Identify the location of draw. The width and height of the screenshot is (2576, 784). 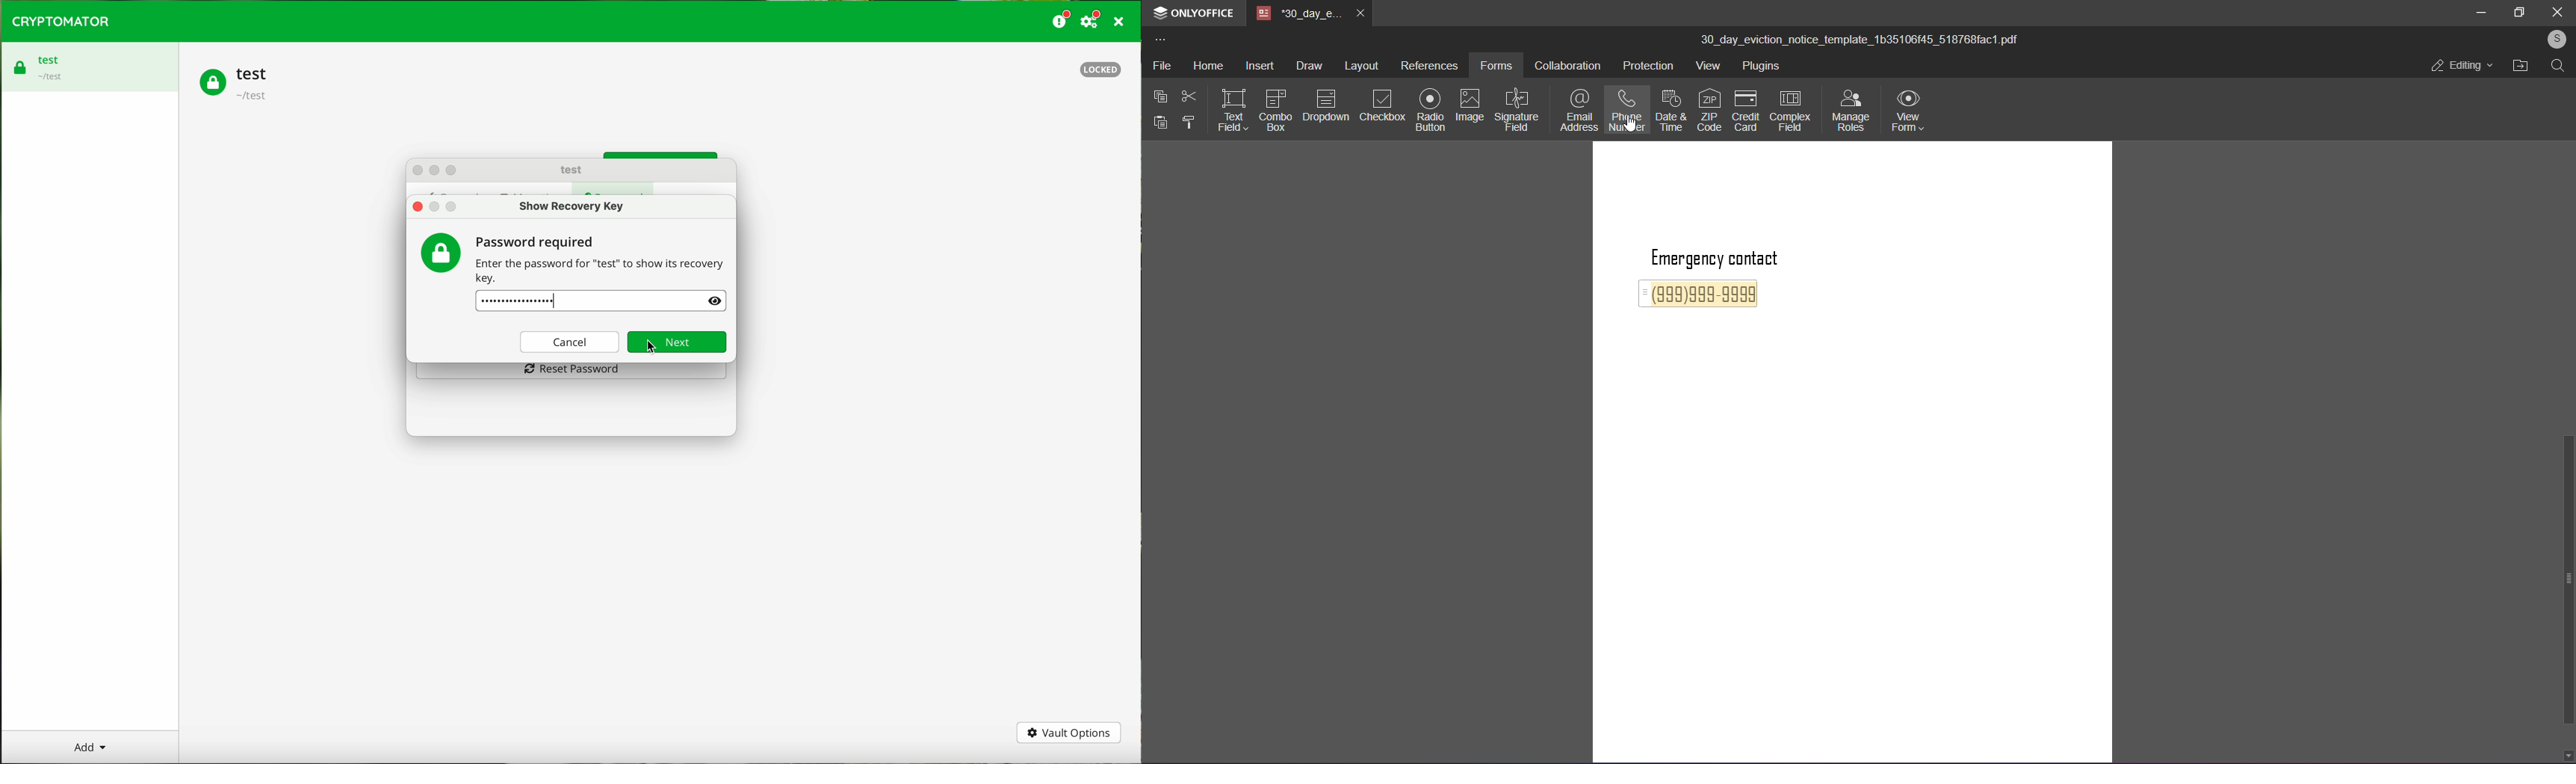
(1308, 68).